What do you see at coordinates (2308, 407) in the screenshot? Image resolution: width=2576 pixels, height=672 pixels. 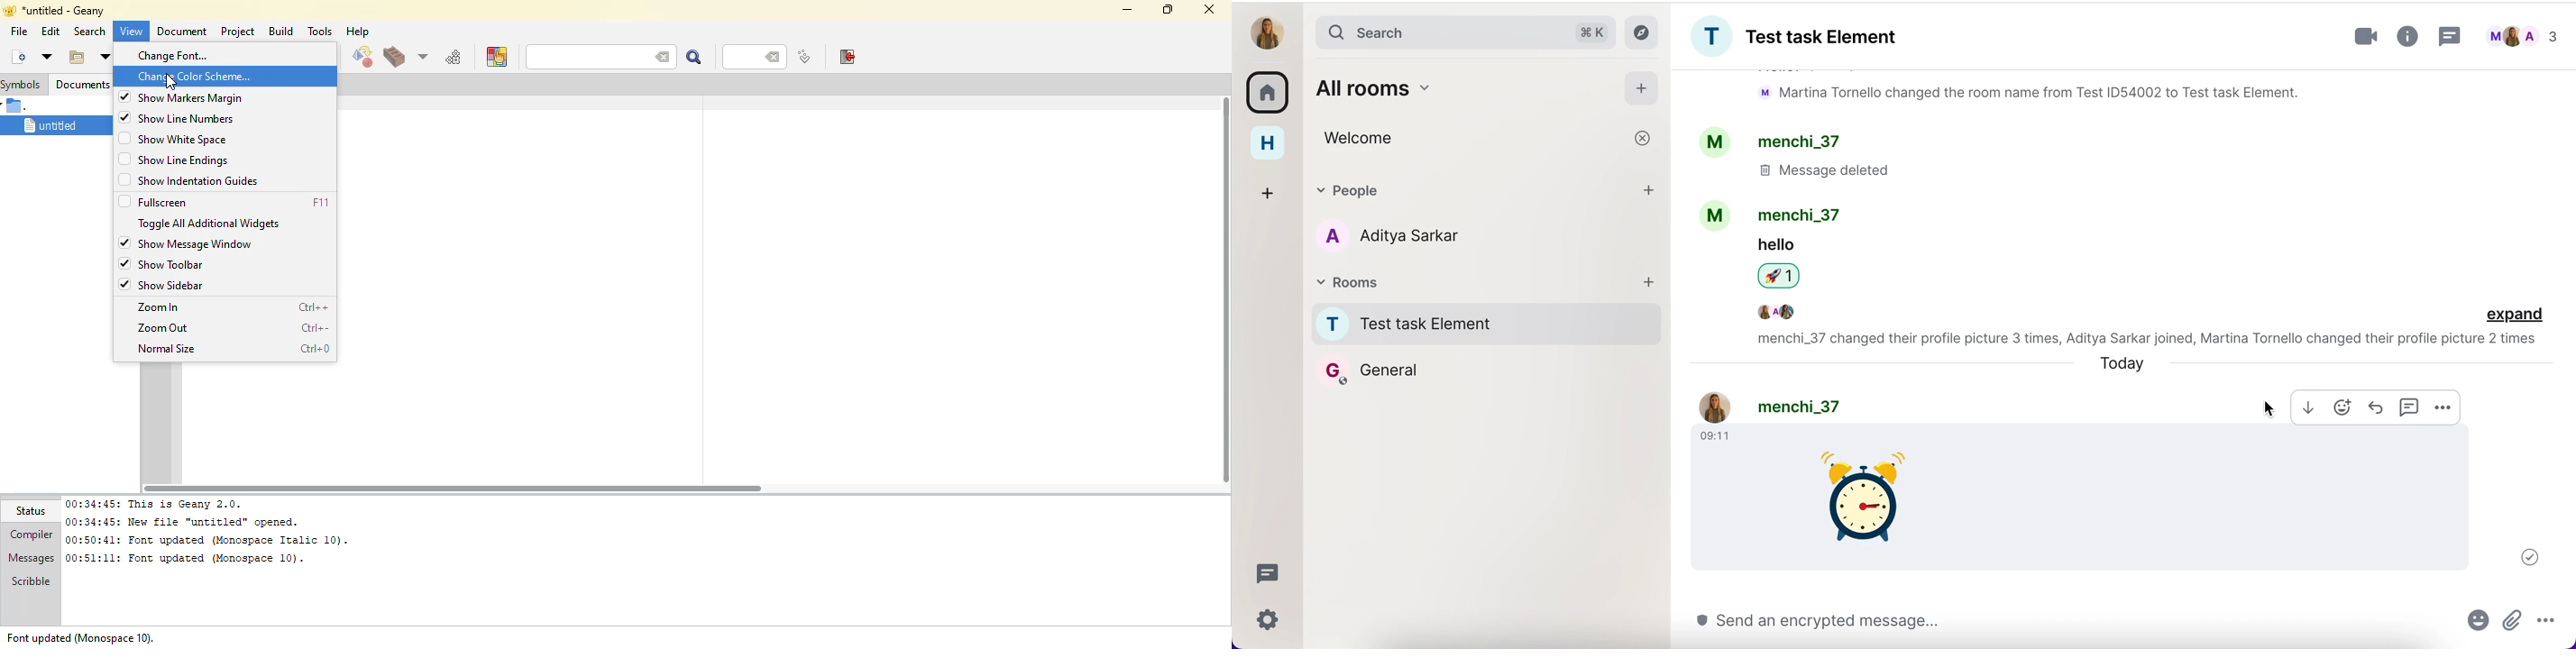 I see `download` at bounding box center [2308, 407].